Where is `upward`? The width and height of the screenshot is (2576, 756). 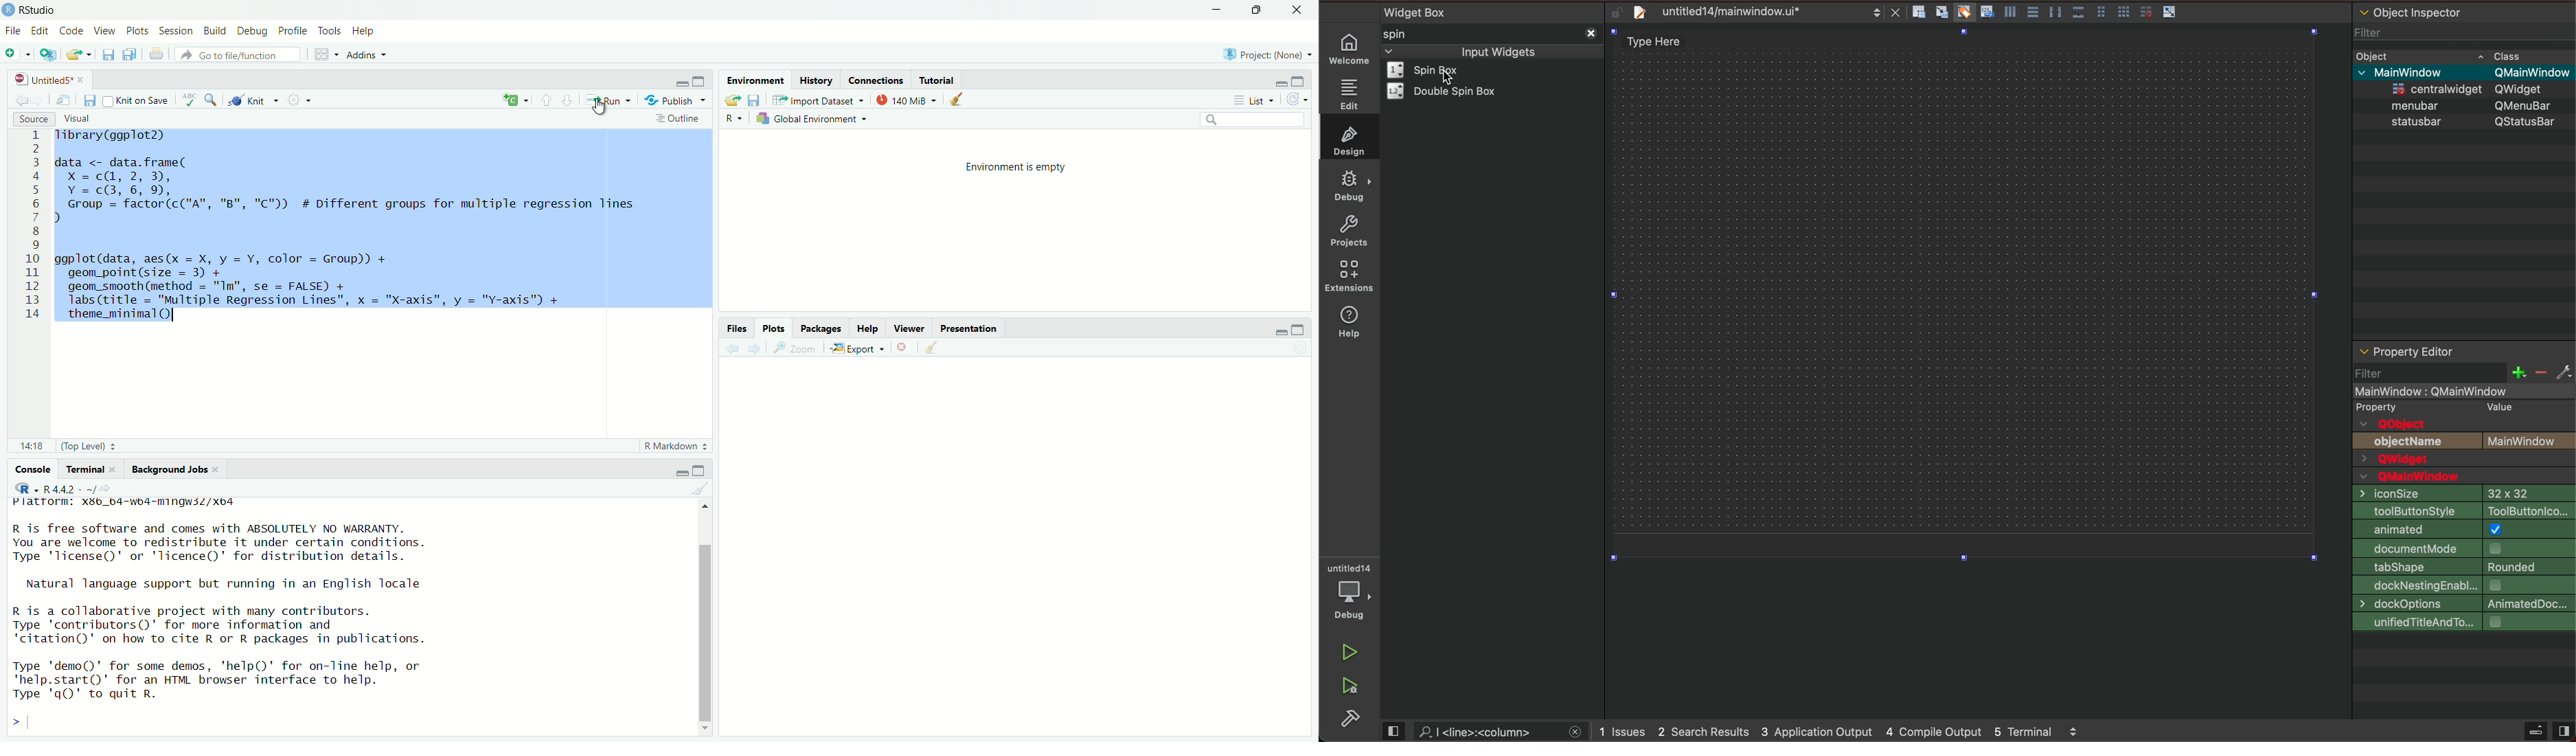
upward is located at coordinates (545, 99).